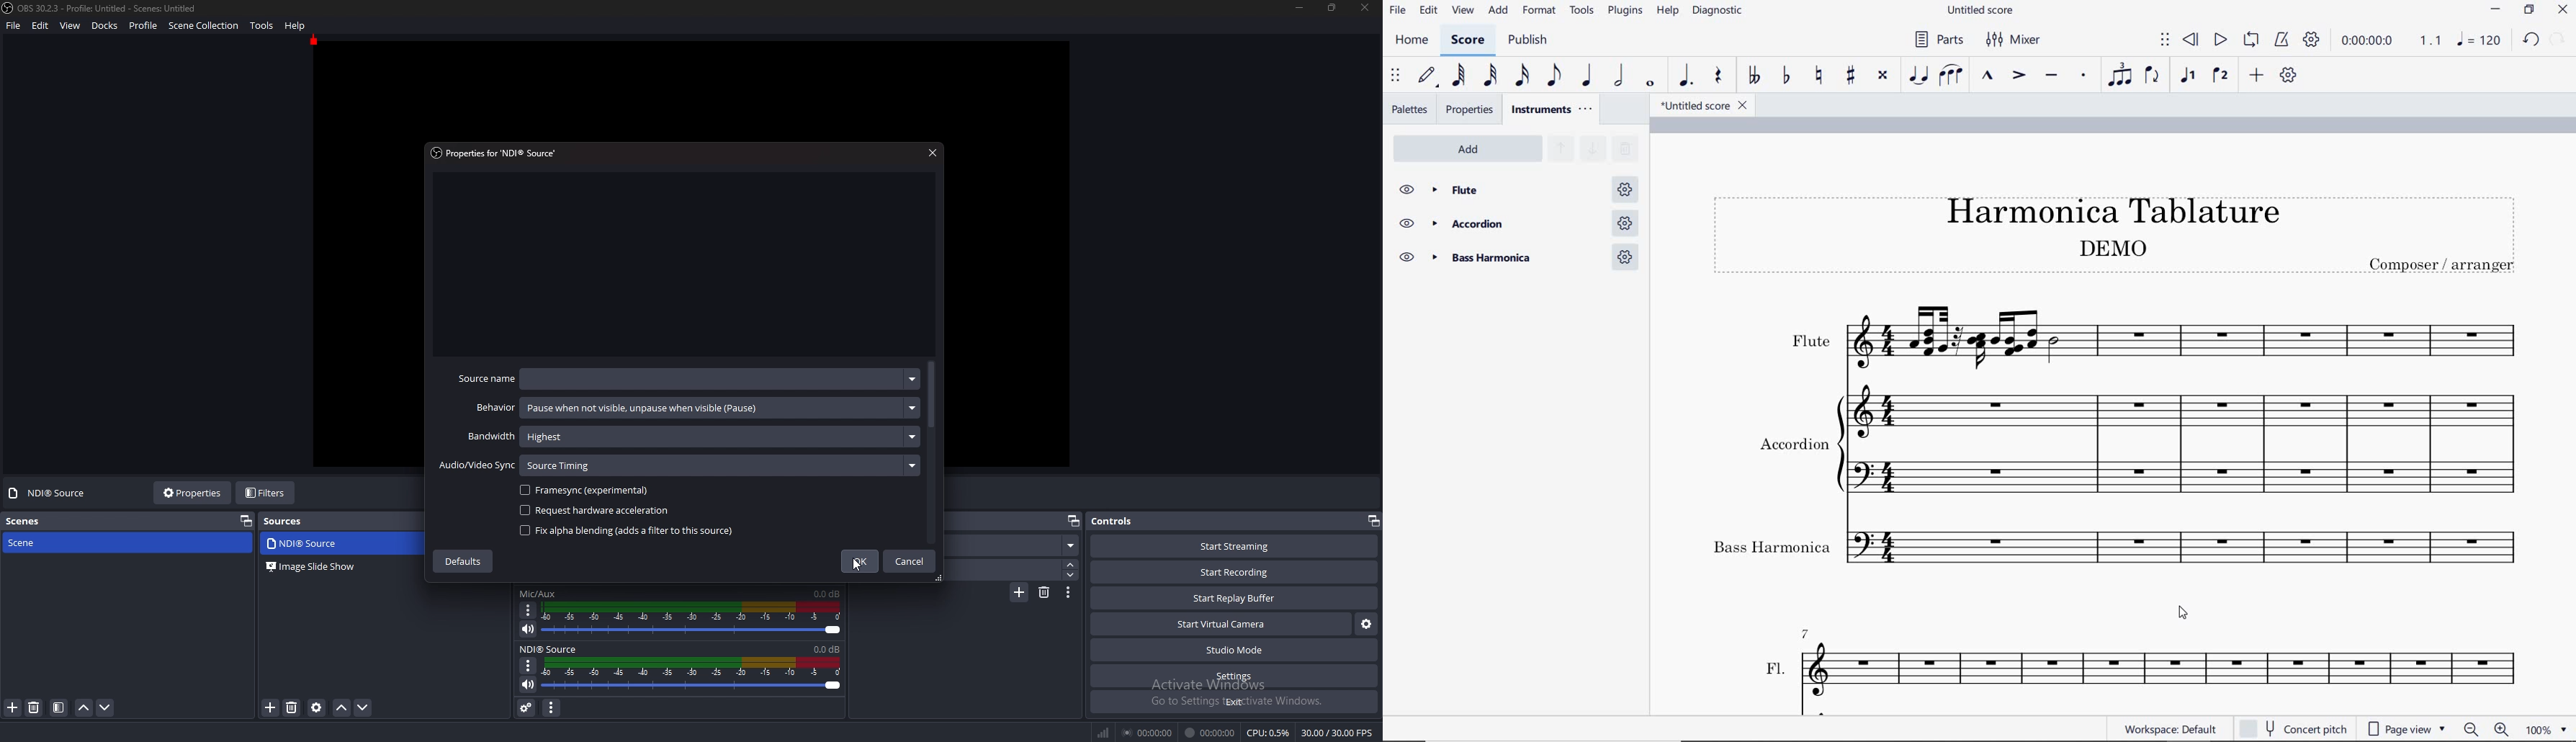  Describe the element at coordinates (342, 708) in the screenshot. I see `move source up` at that location.